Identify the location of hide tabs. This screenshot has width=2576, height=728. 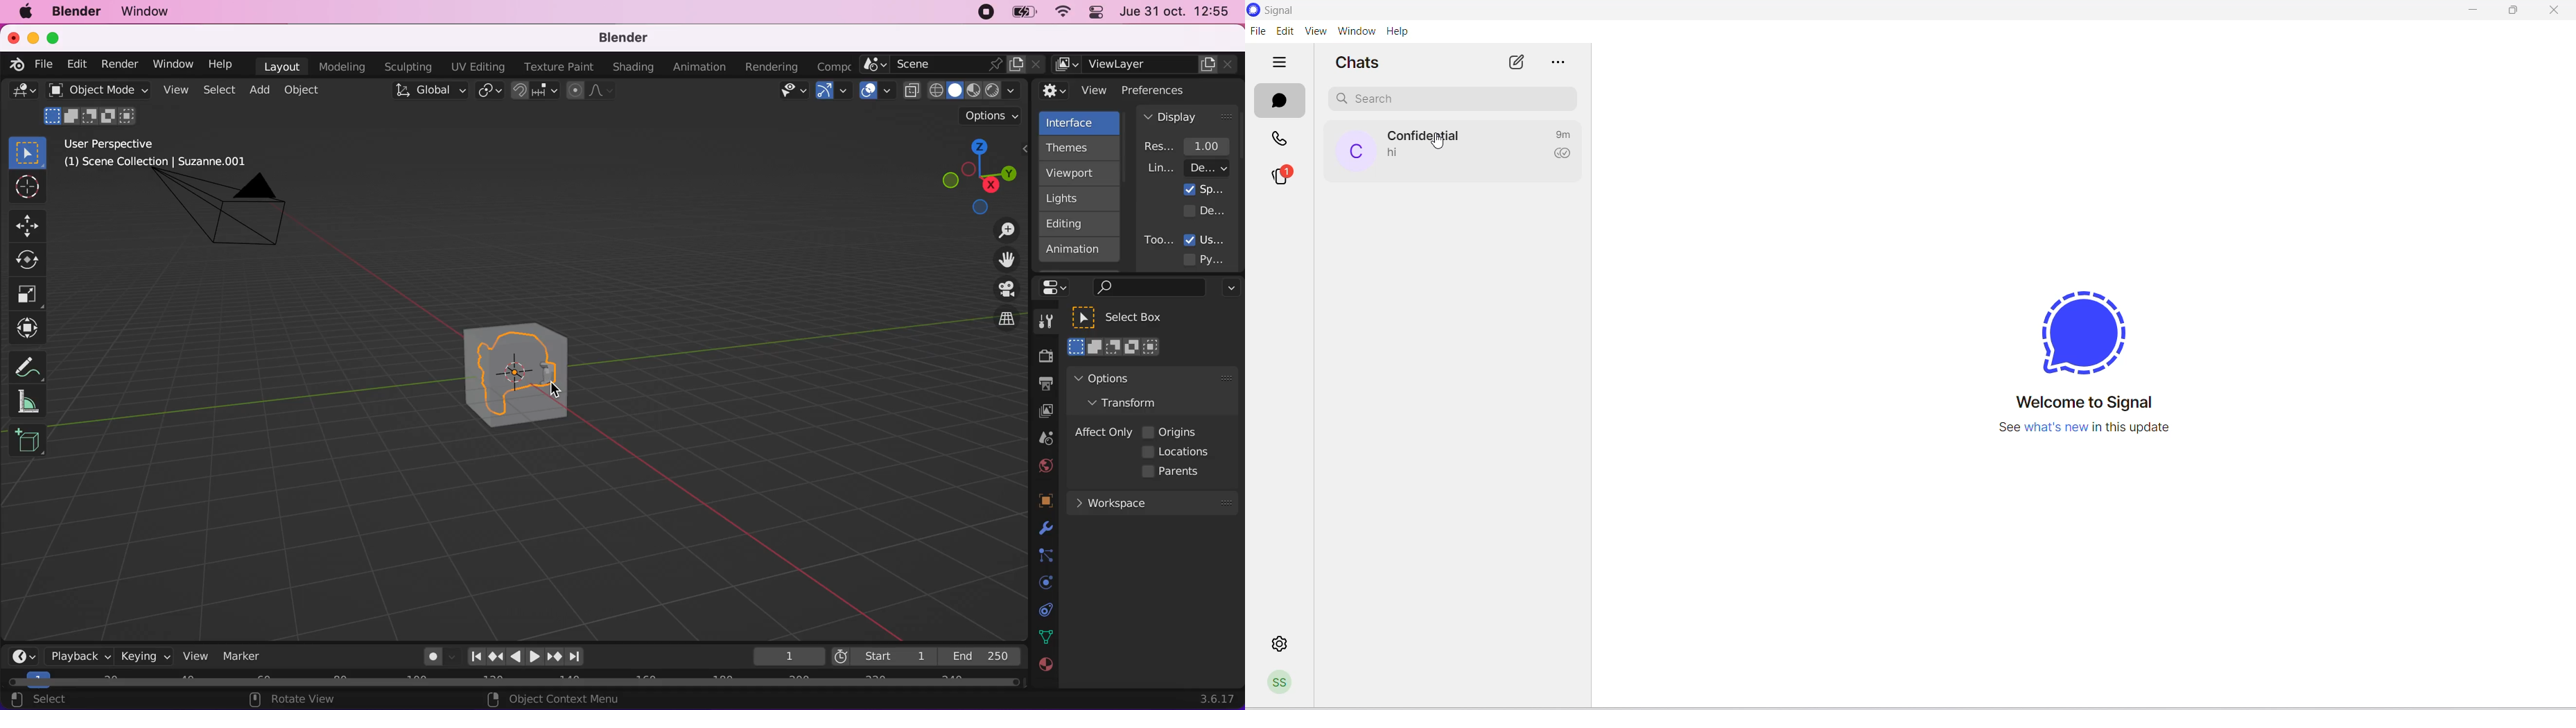
(1280, 63).